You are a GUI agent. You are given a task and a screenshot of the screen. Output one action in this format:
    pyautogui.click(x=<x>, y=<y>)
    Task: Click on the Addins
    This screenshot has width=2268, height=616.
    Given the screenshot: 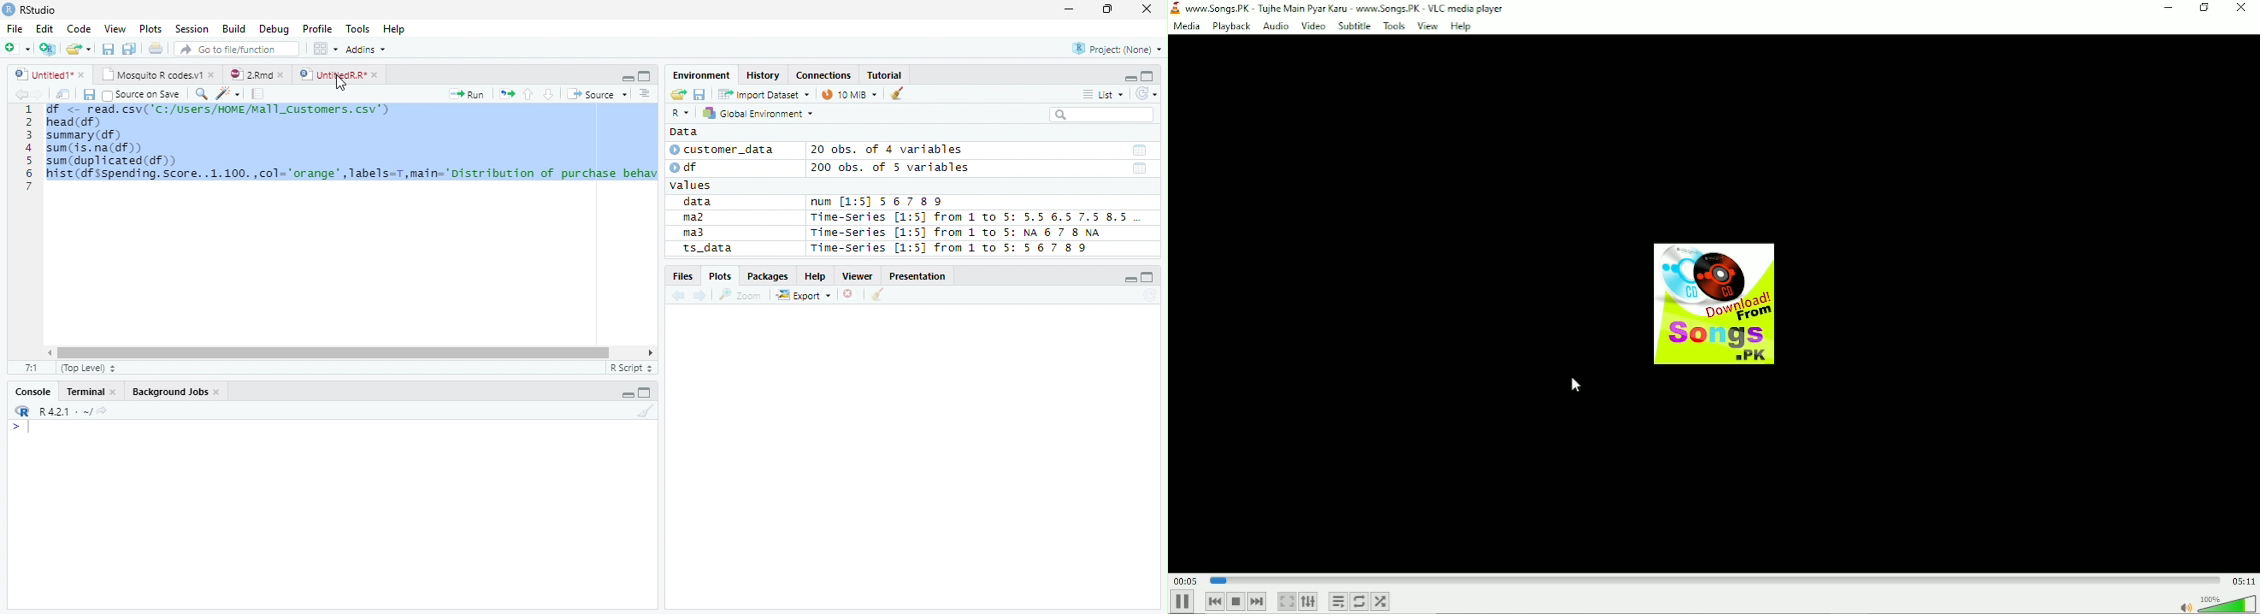 What is the action you would take?
    pyautogui.click(x=368, y=49)
    